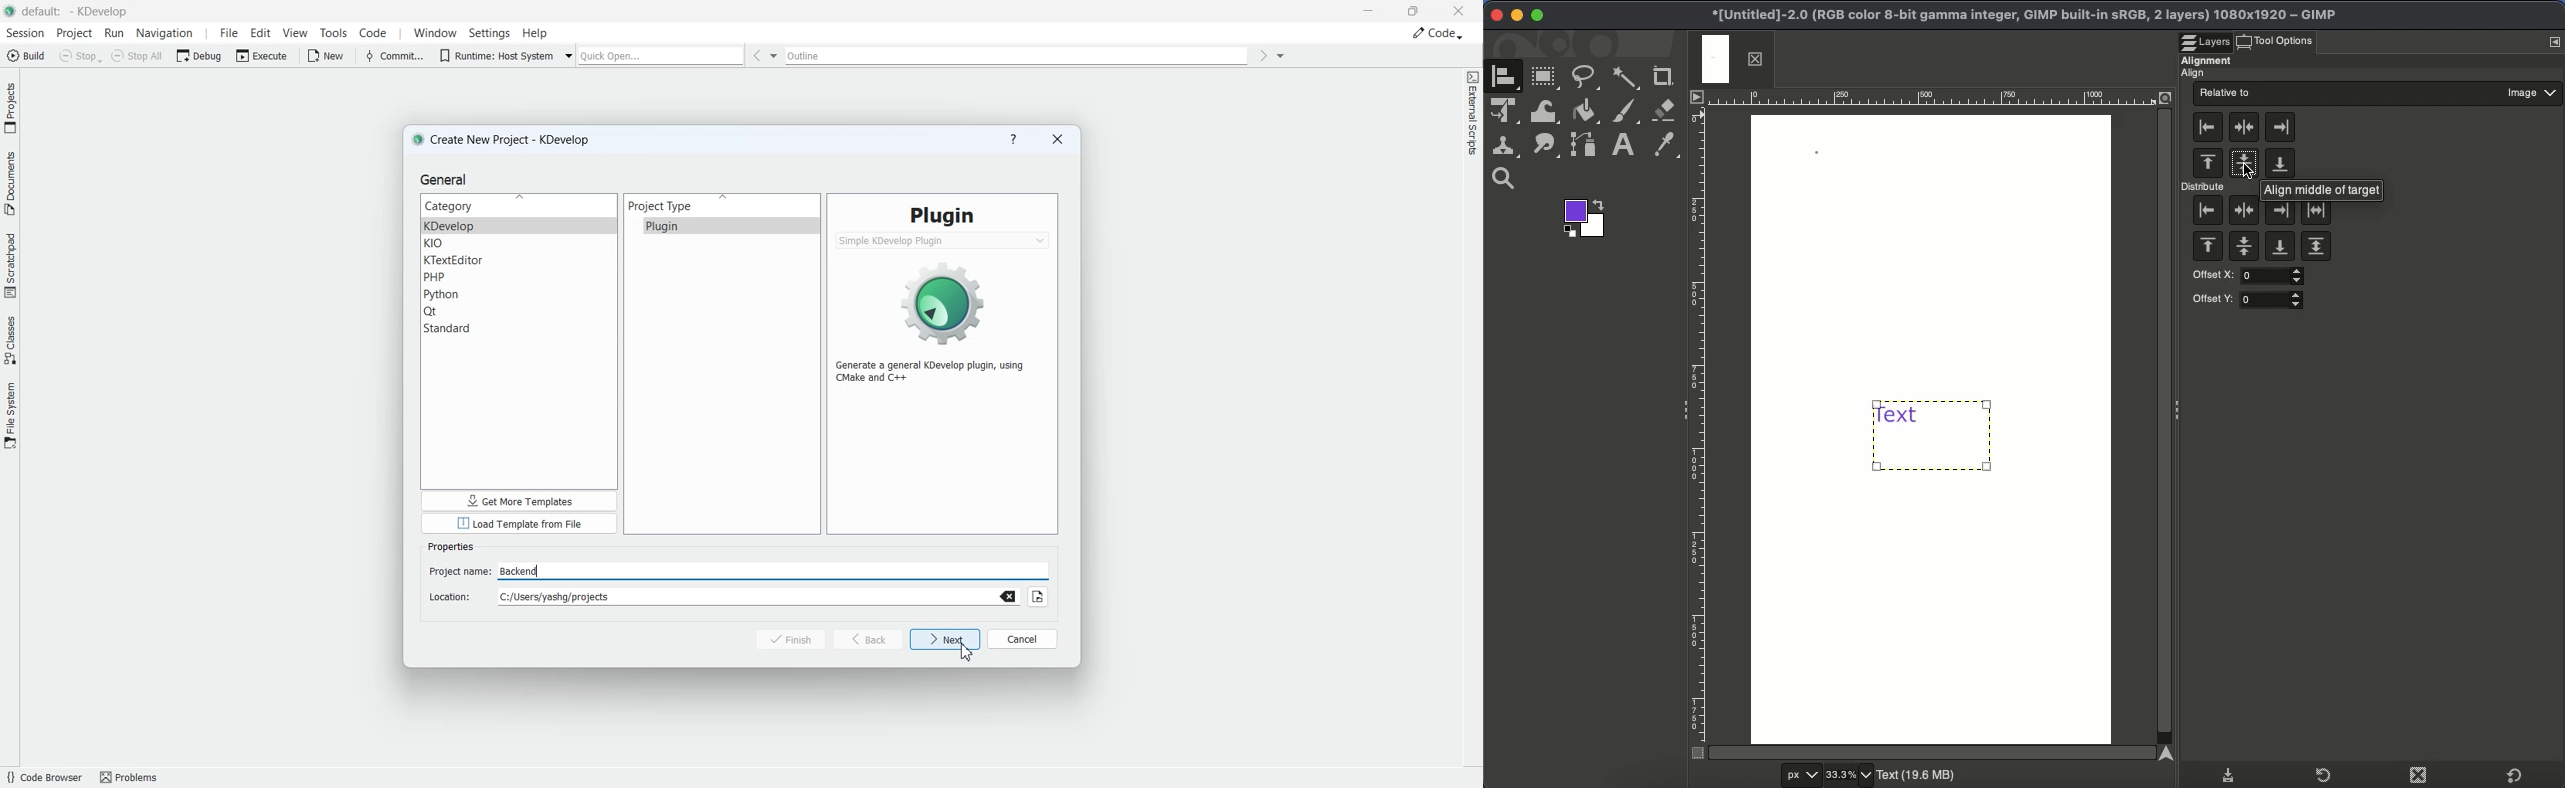  What do you see at coordinates (2207, 36) in the screenshot?
I see `Layers` at bounding box center [2207, 36].